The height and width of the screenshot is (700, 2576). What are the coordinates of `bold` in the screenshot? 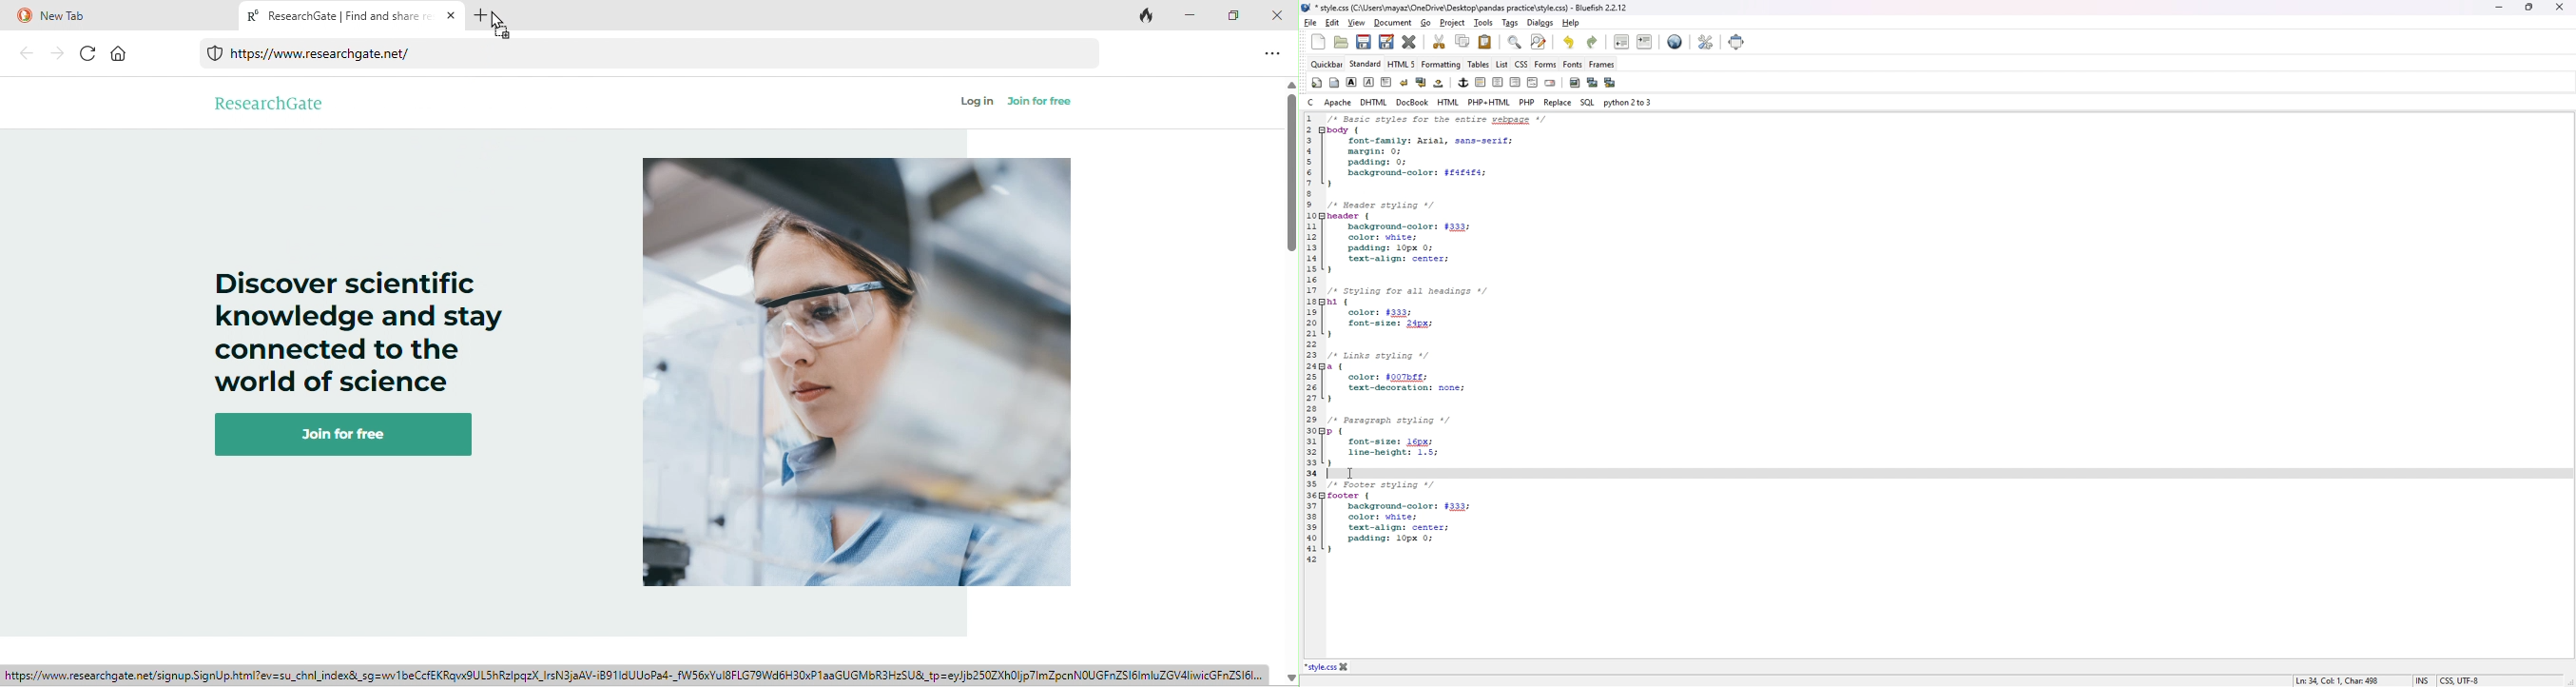 It's located at (1352, 83).